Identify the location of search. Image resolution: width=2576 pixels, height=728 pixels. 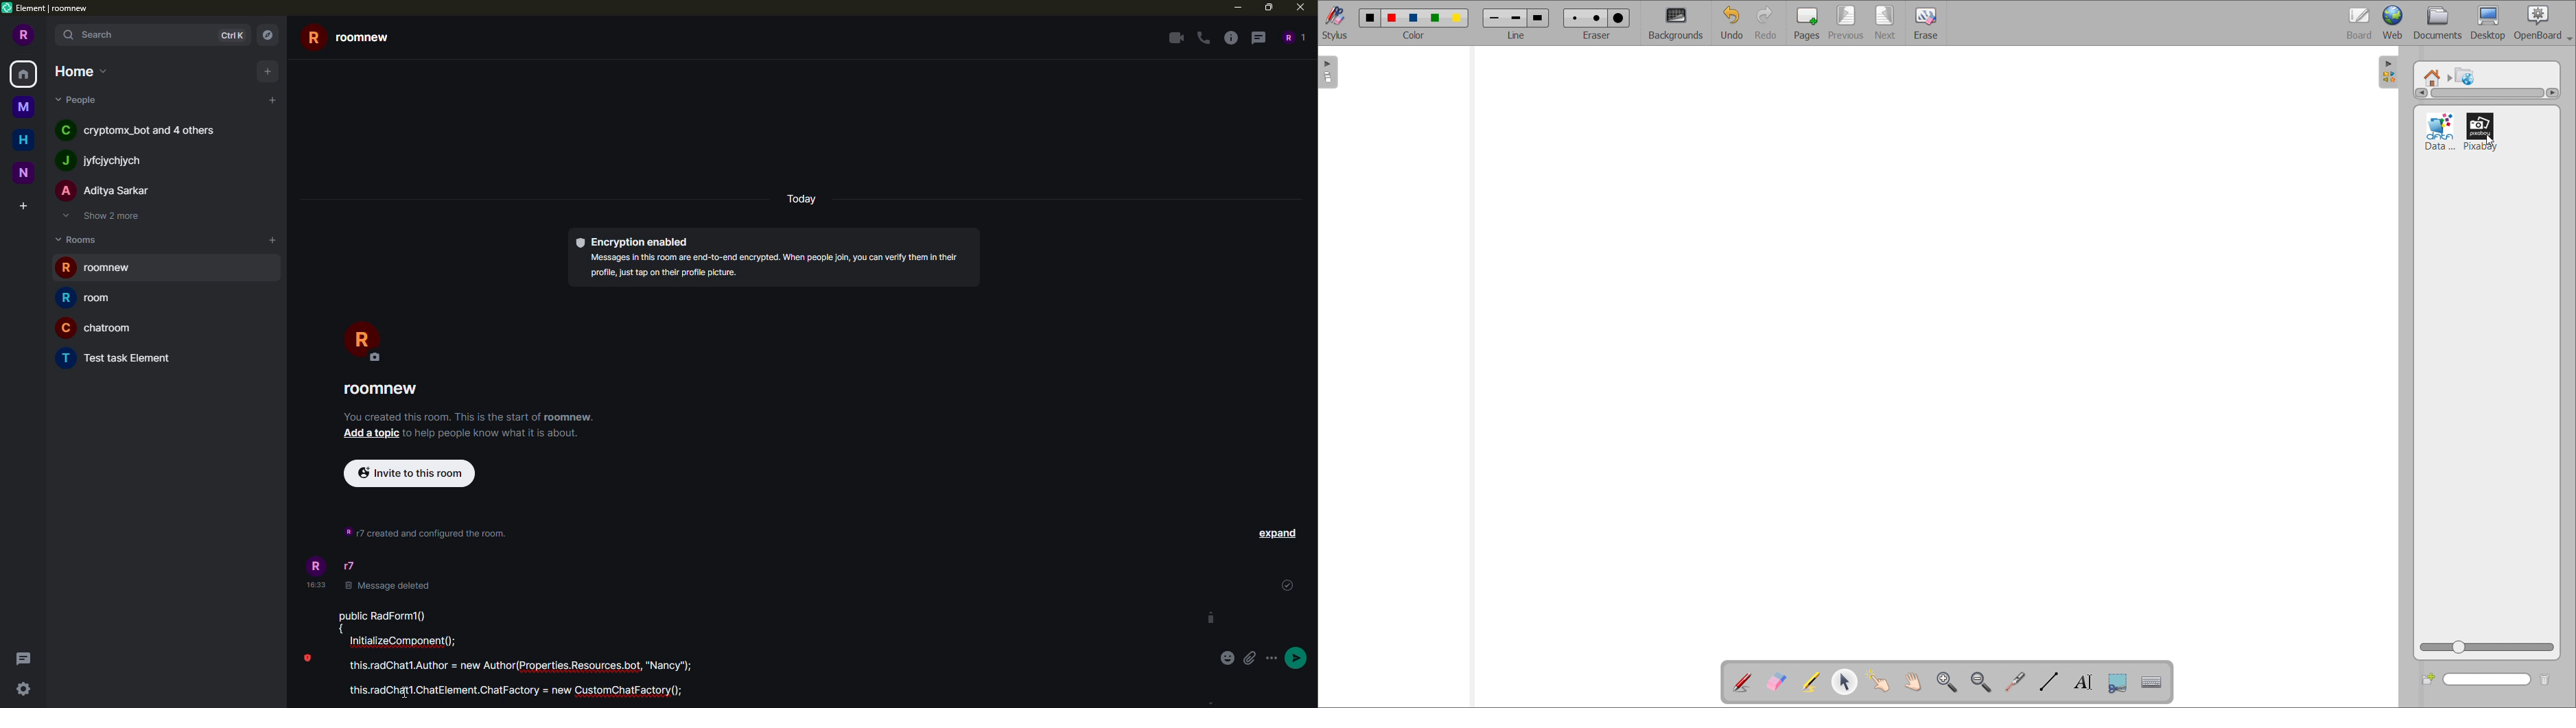
(99, 36).